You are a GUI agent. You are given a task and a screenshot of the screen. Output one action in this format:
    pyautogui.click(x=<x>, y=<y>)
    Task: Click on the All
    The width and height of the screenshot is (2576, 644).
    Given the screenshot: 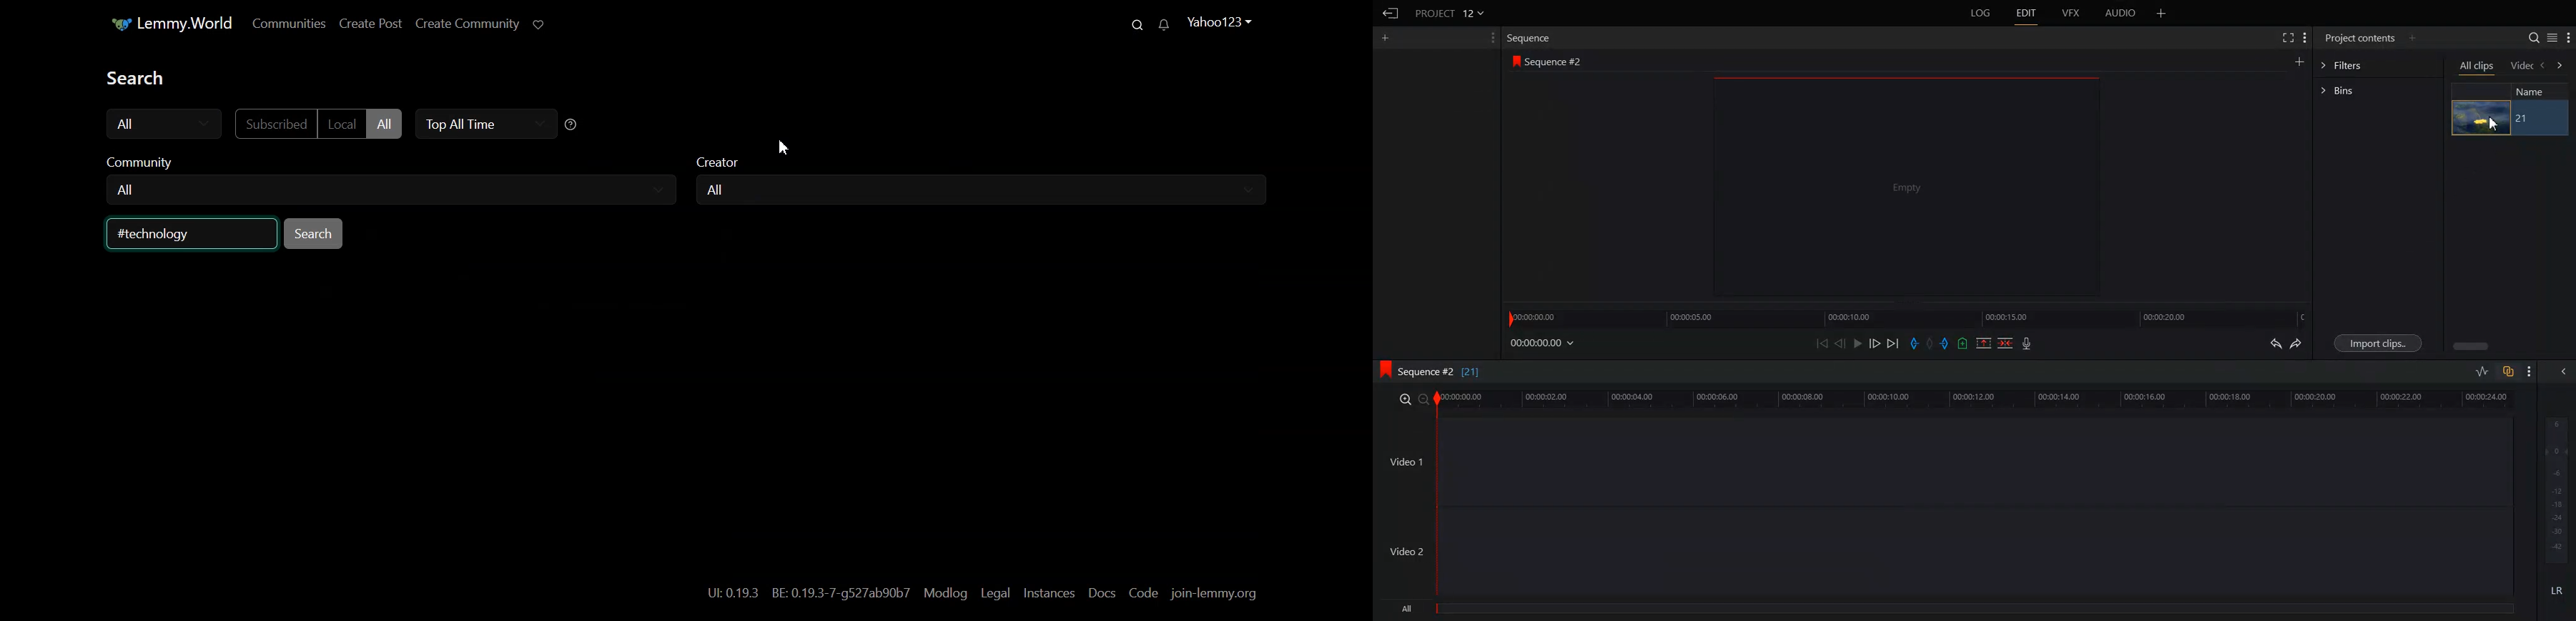 What is the action you would take?
    pyautogui.click(x=164, y=124)
    